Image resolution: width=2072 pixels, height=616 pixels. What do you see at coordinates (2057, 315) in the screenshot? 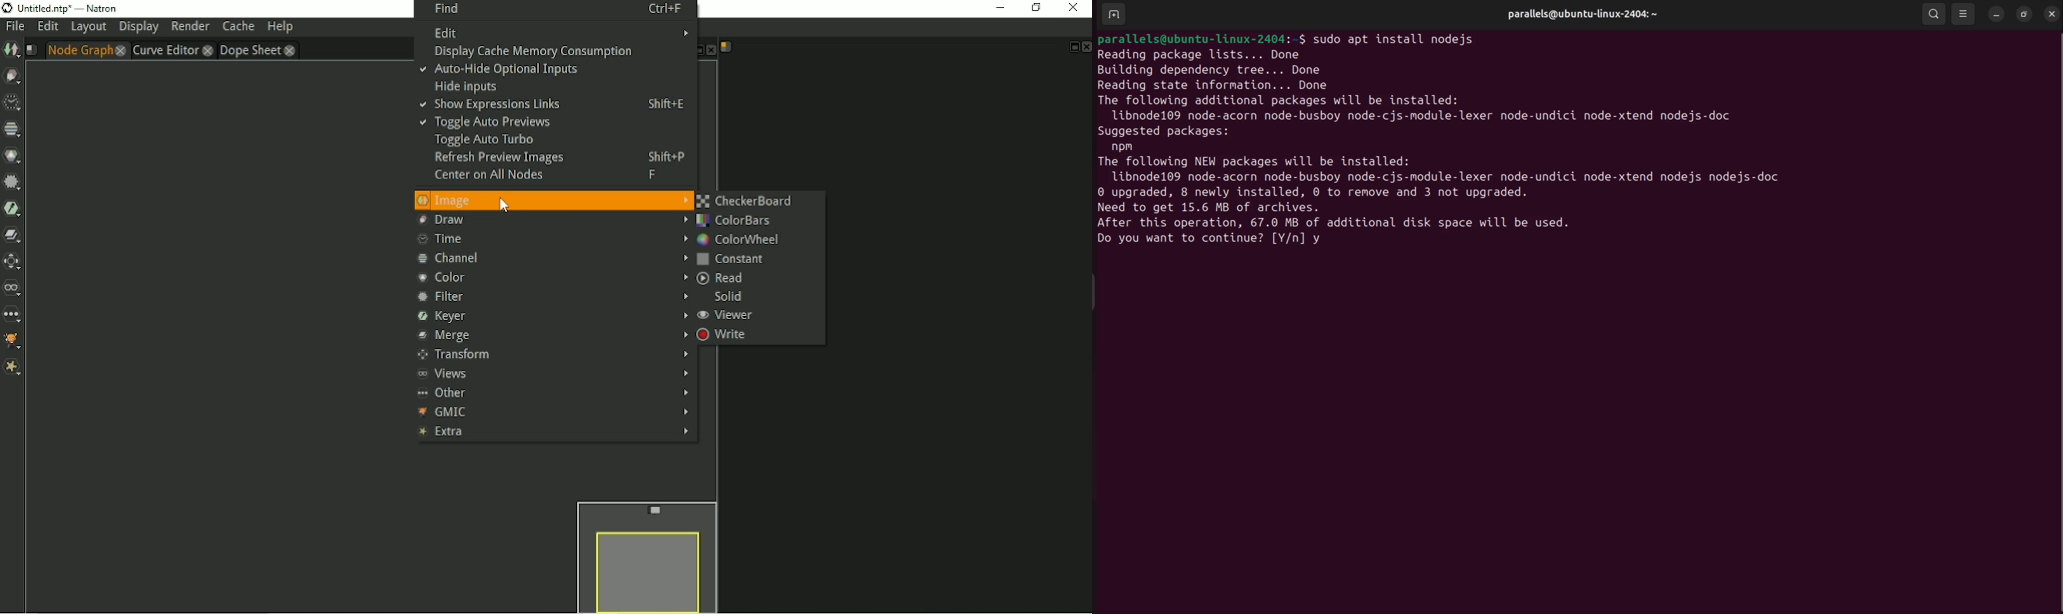
I see `Scroll bar` at bounding box center [2057, 315].